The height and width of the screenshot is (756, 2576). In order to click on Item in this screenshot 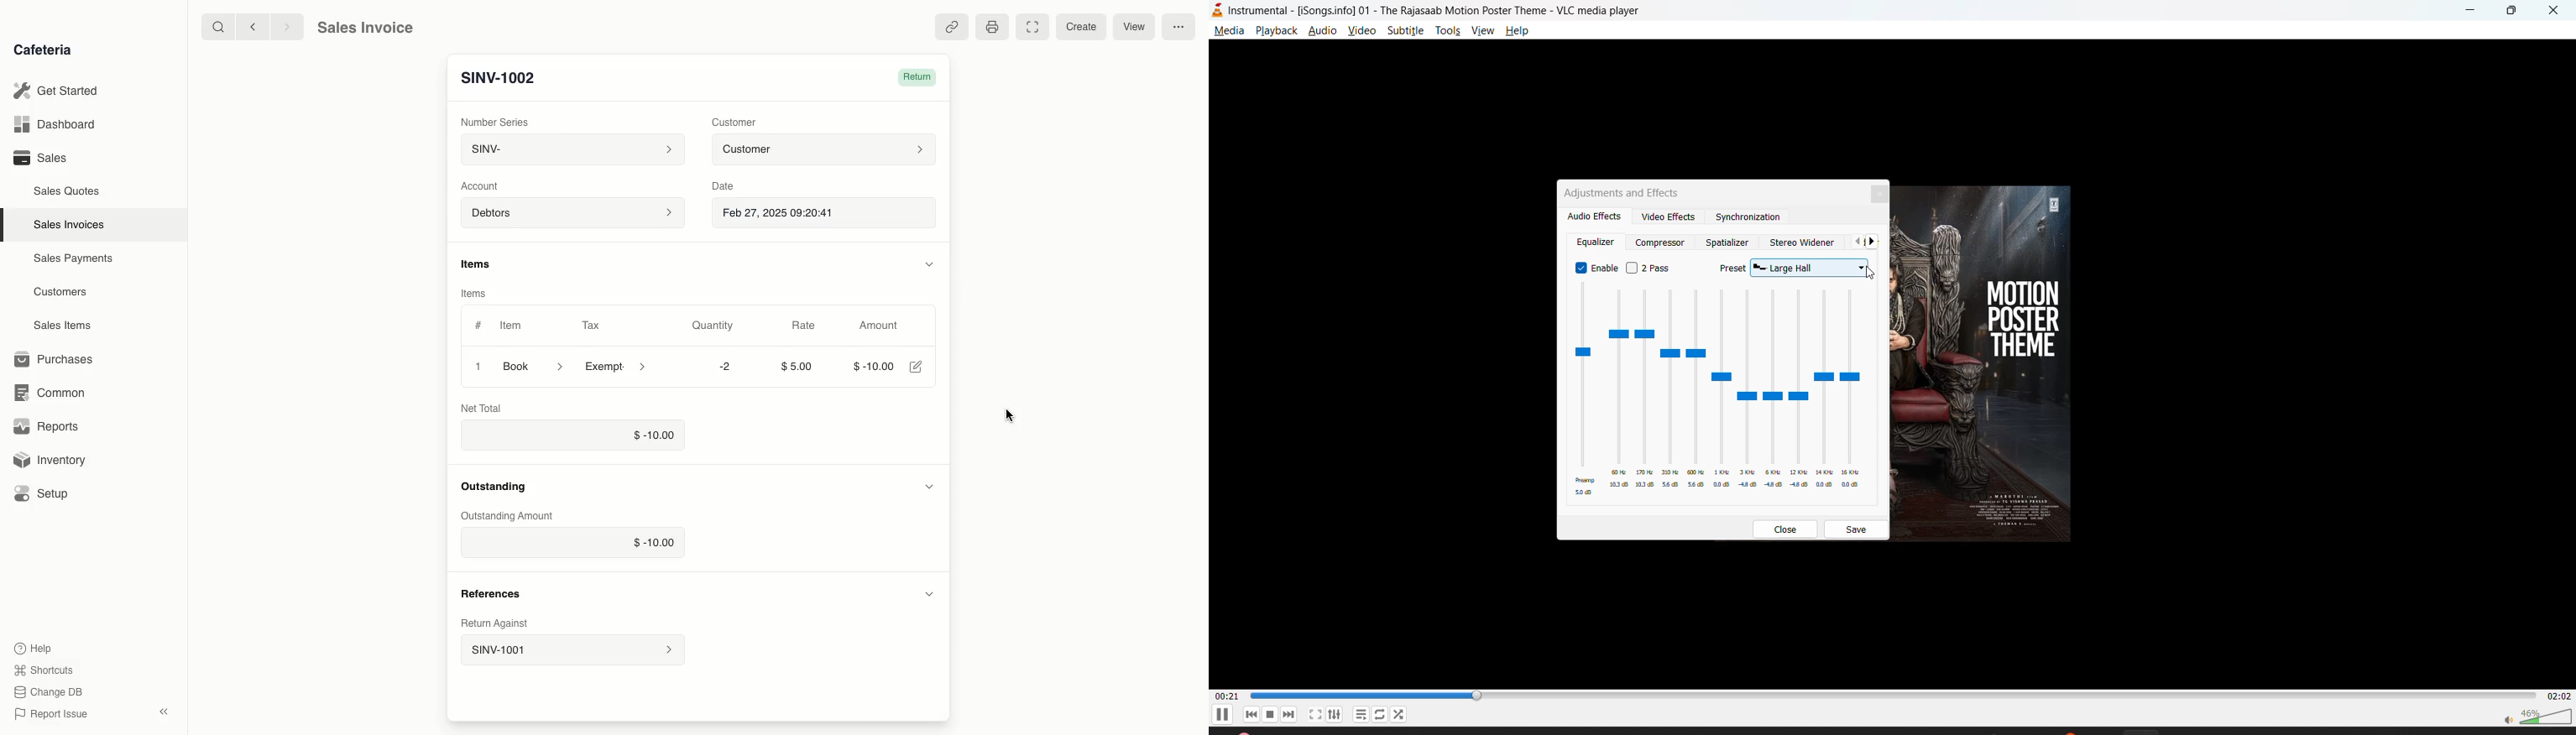, I will do `click(511, 325)`.